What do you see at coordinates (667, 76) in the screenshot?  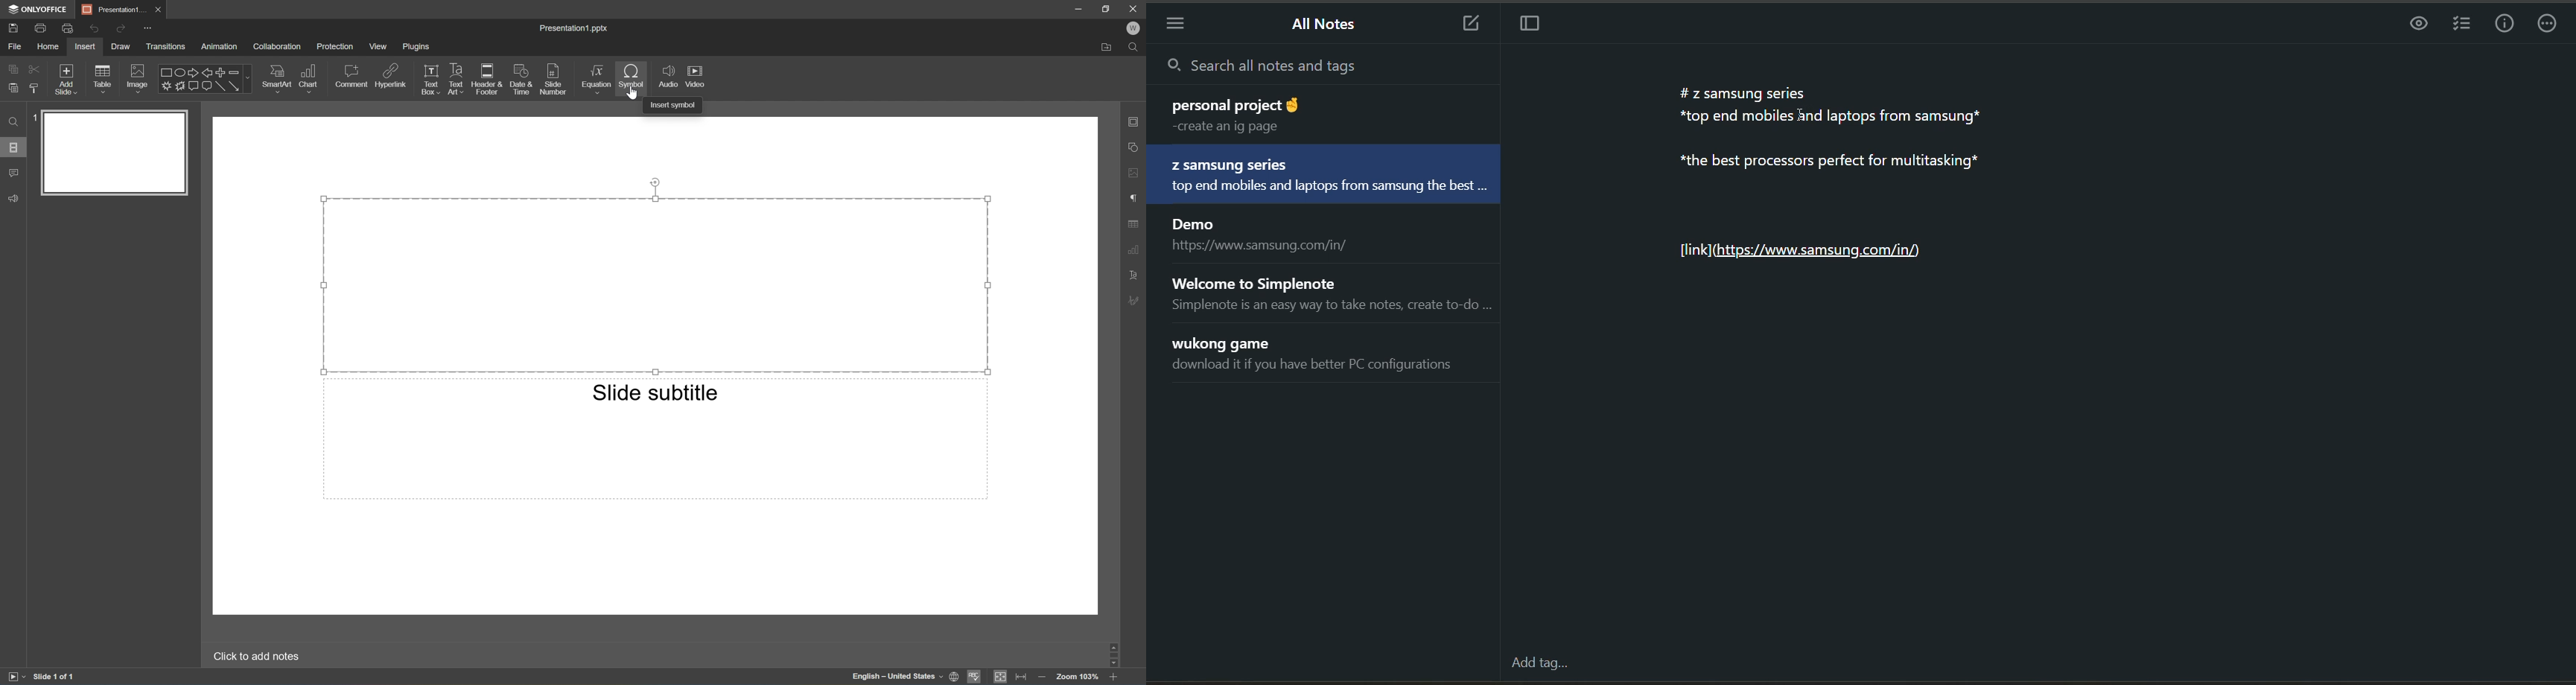 I see `Audio` at bounding box center [667, 76].